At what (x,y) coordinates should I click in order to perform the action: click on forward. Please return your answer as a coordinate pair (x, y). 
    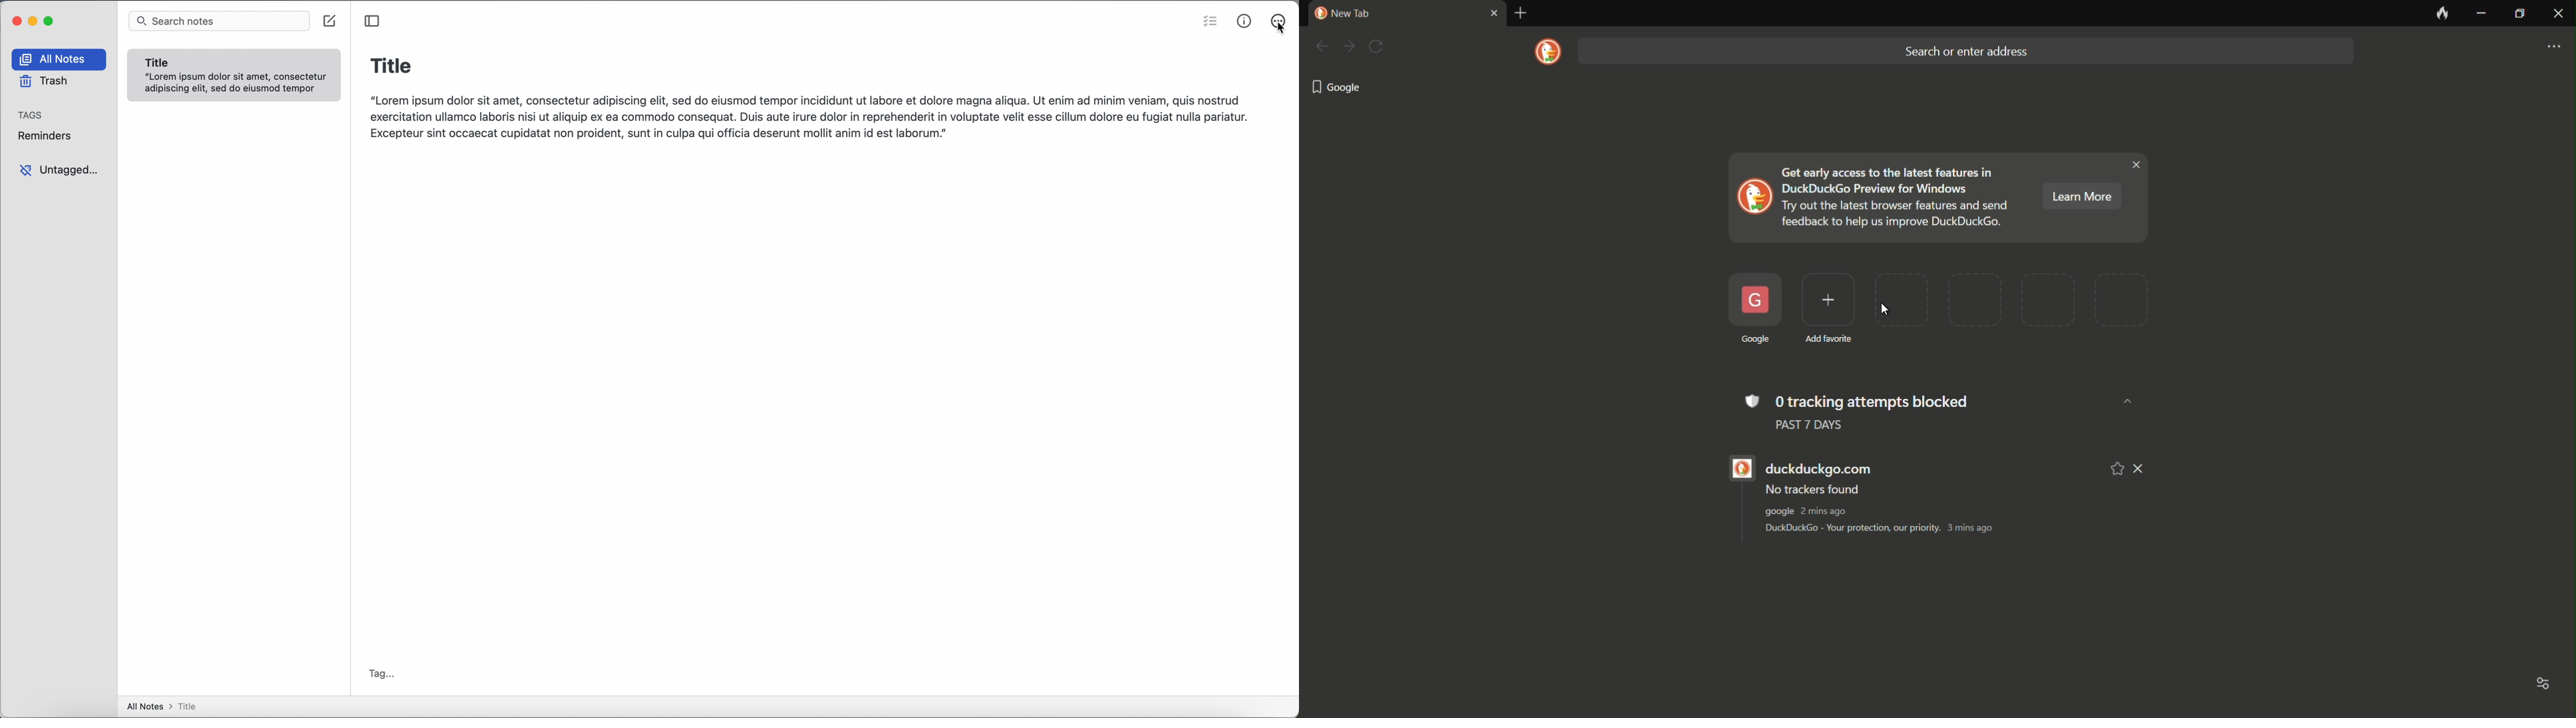
    Looking at the image, I should click on (1348, 47).